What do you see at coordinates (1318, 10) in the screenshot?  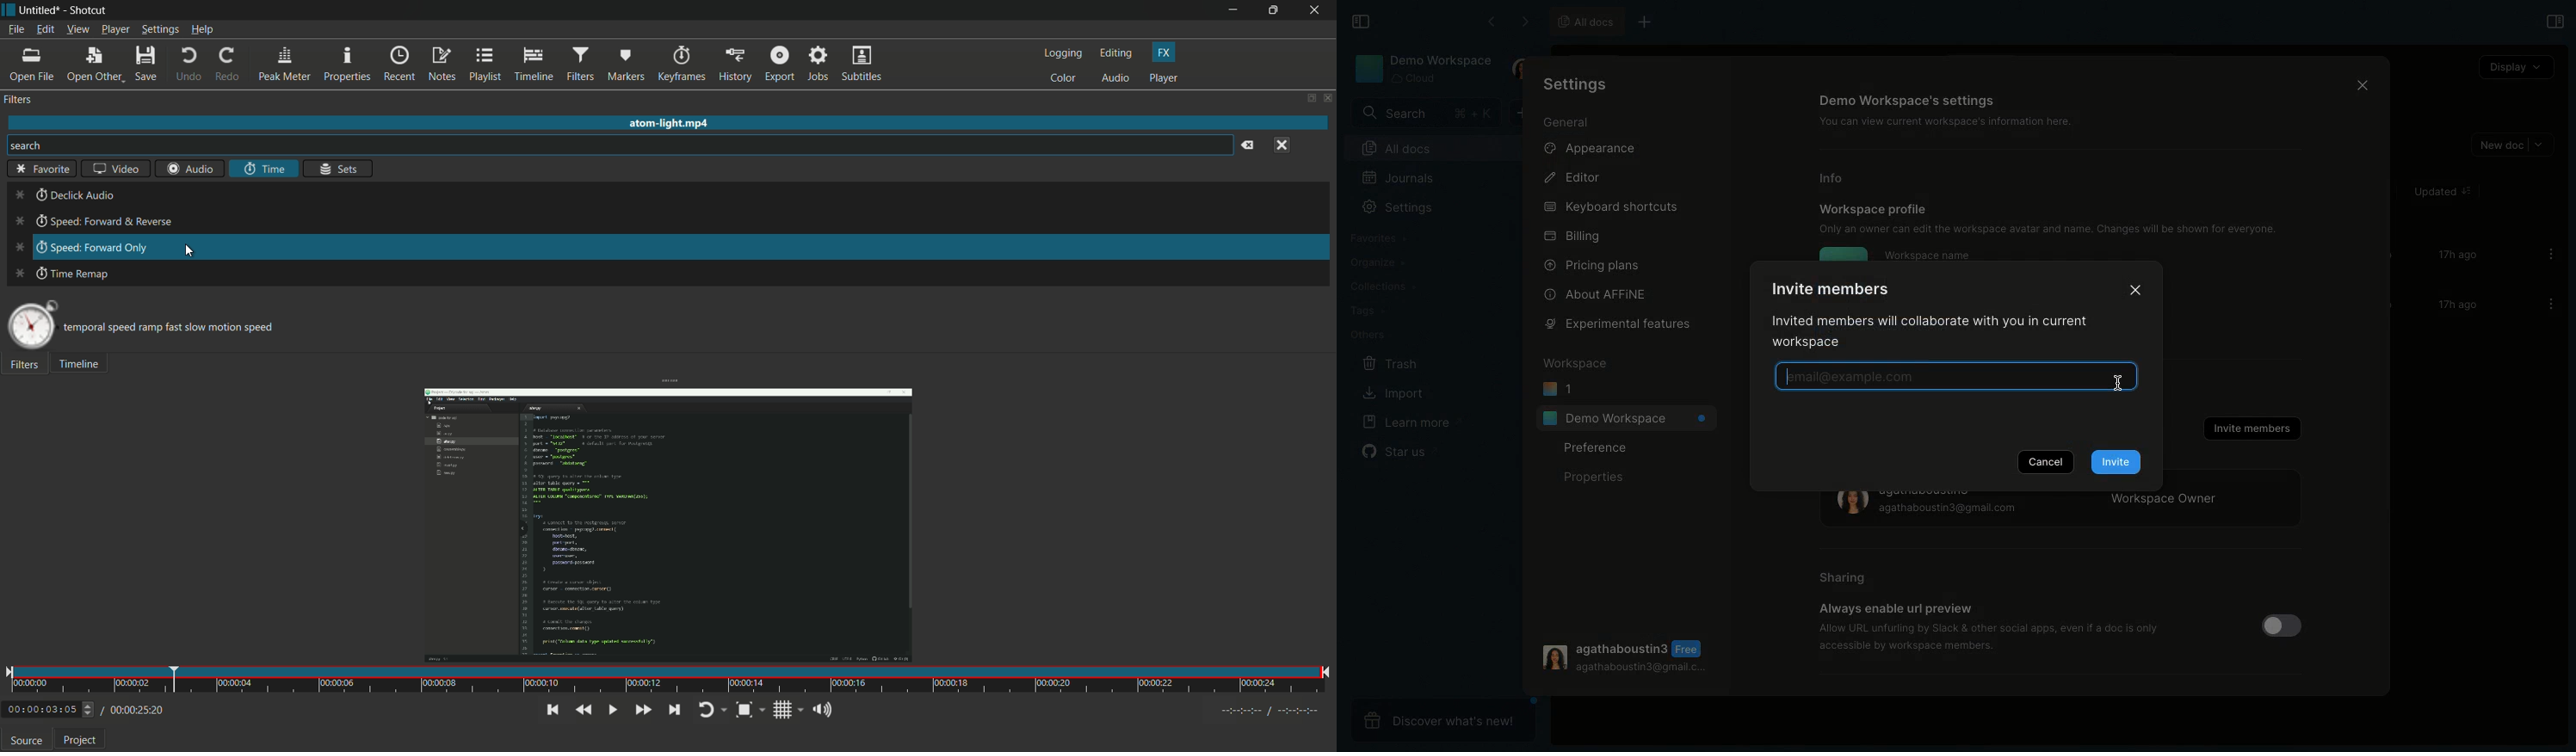 I see `close app` at bounding box center [1318, 10].